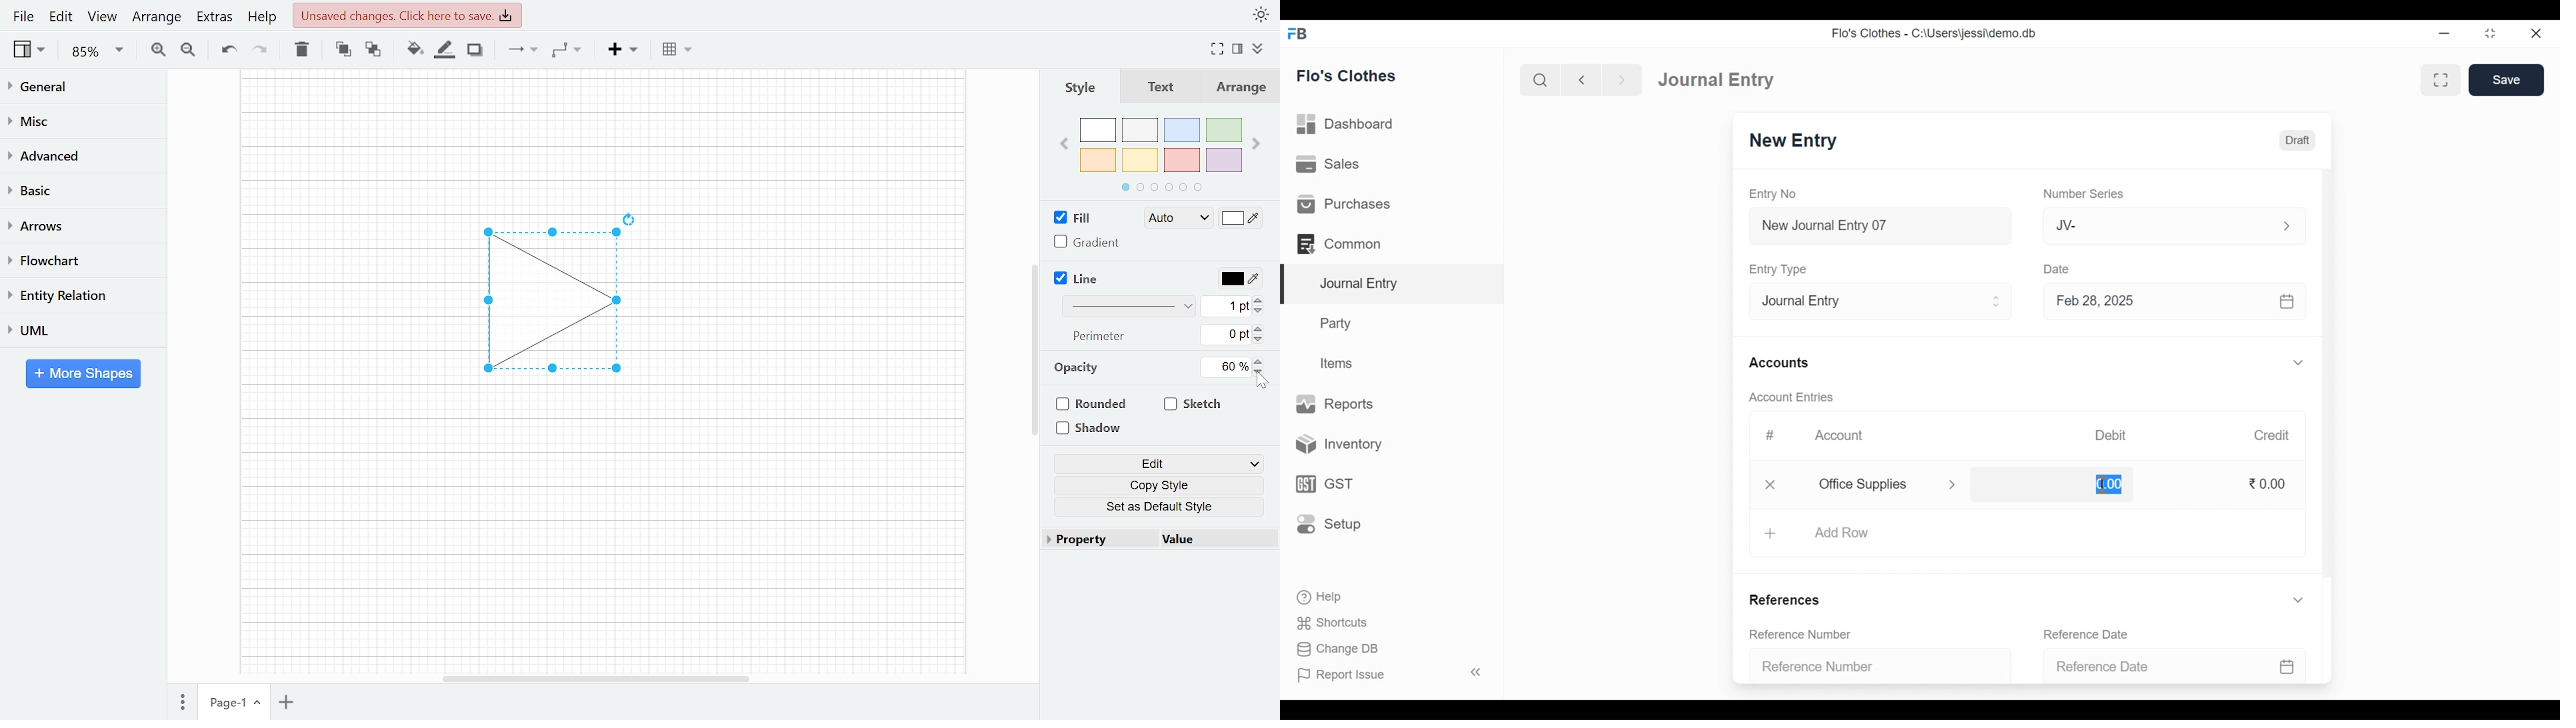  What do you see at coordinates (2273, 436) in the screenshot?
I see `Credit` at bounding box center [2273, 436].